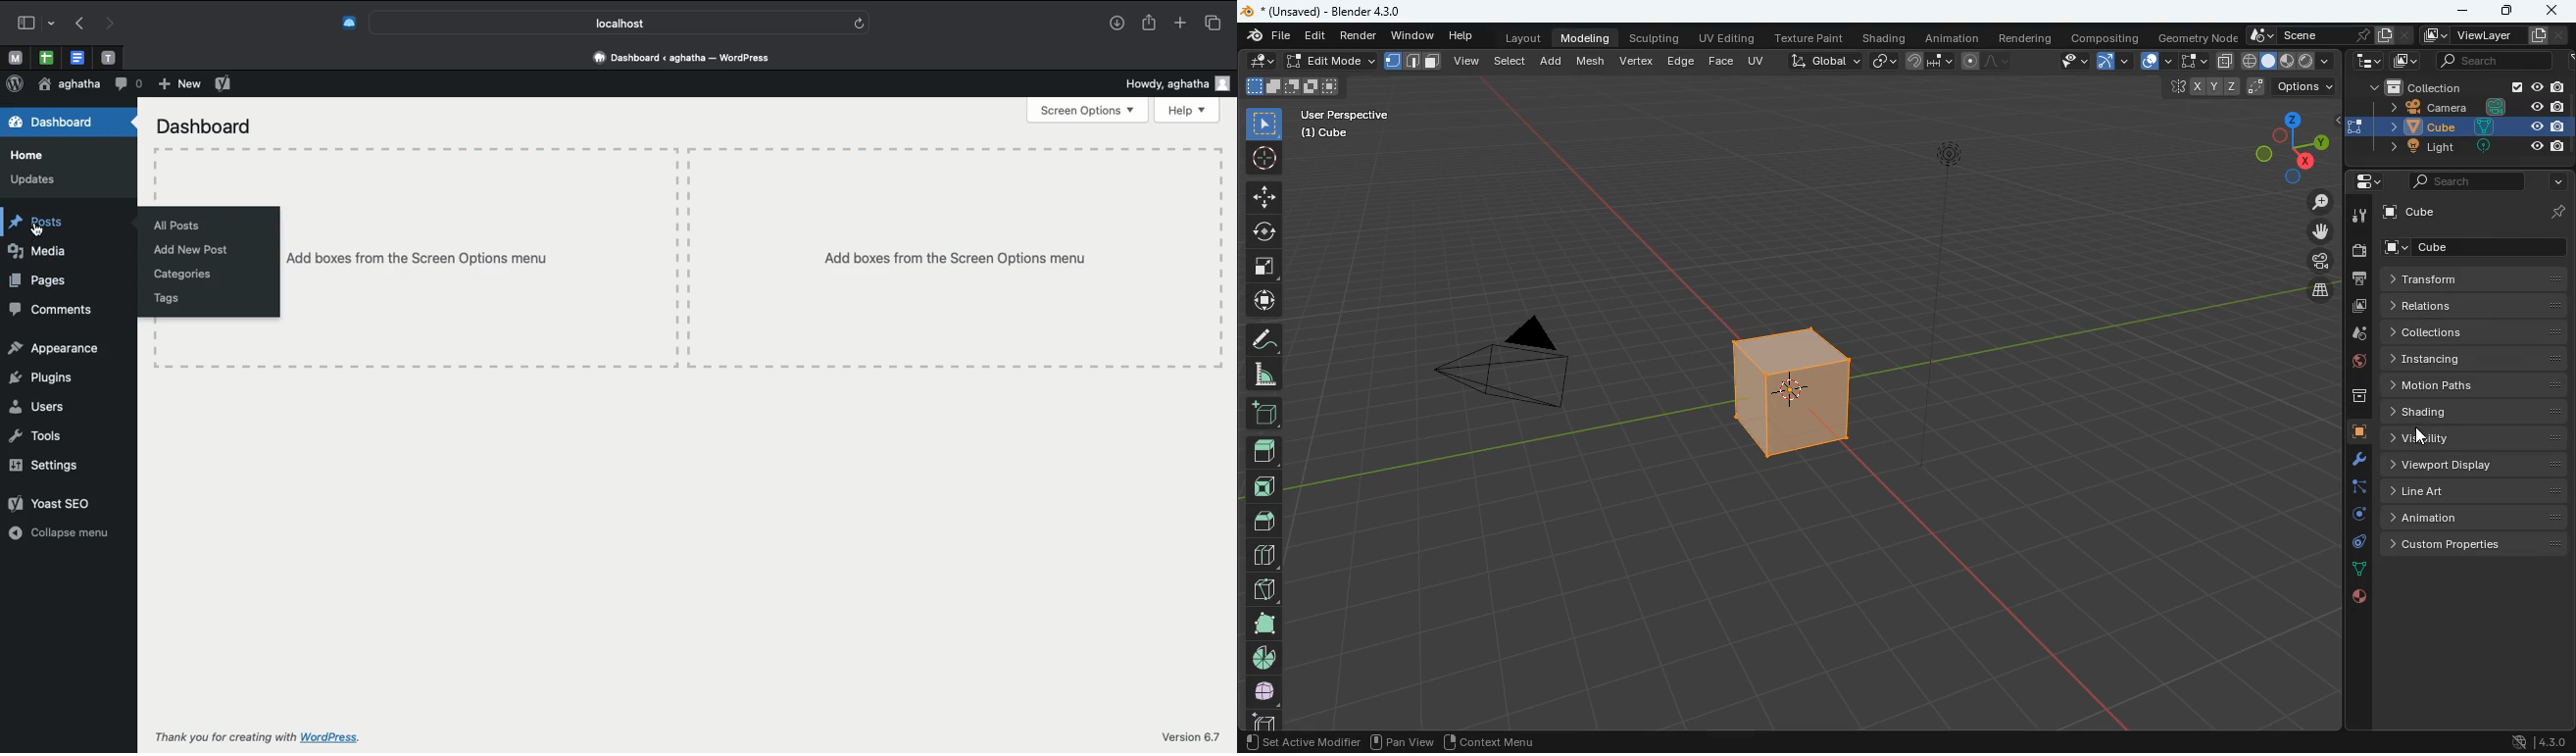 The height and width of the screenshot is (756, 2576). Describe the element at coordinates (129, 85) in the screenshot. I see `Comment` at that location.